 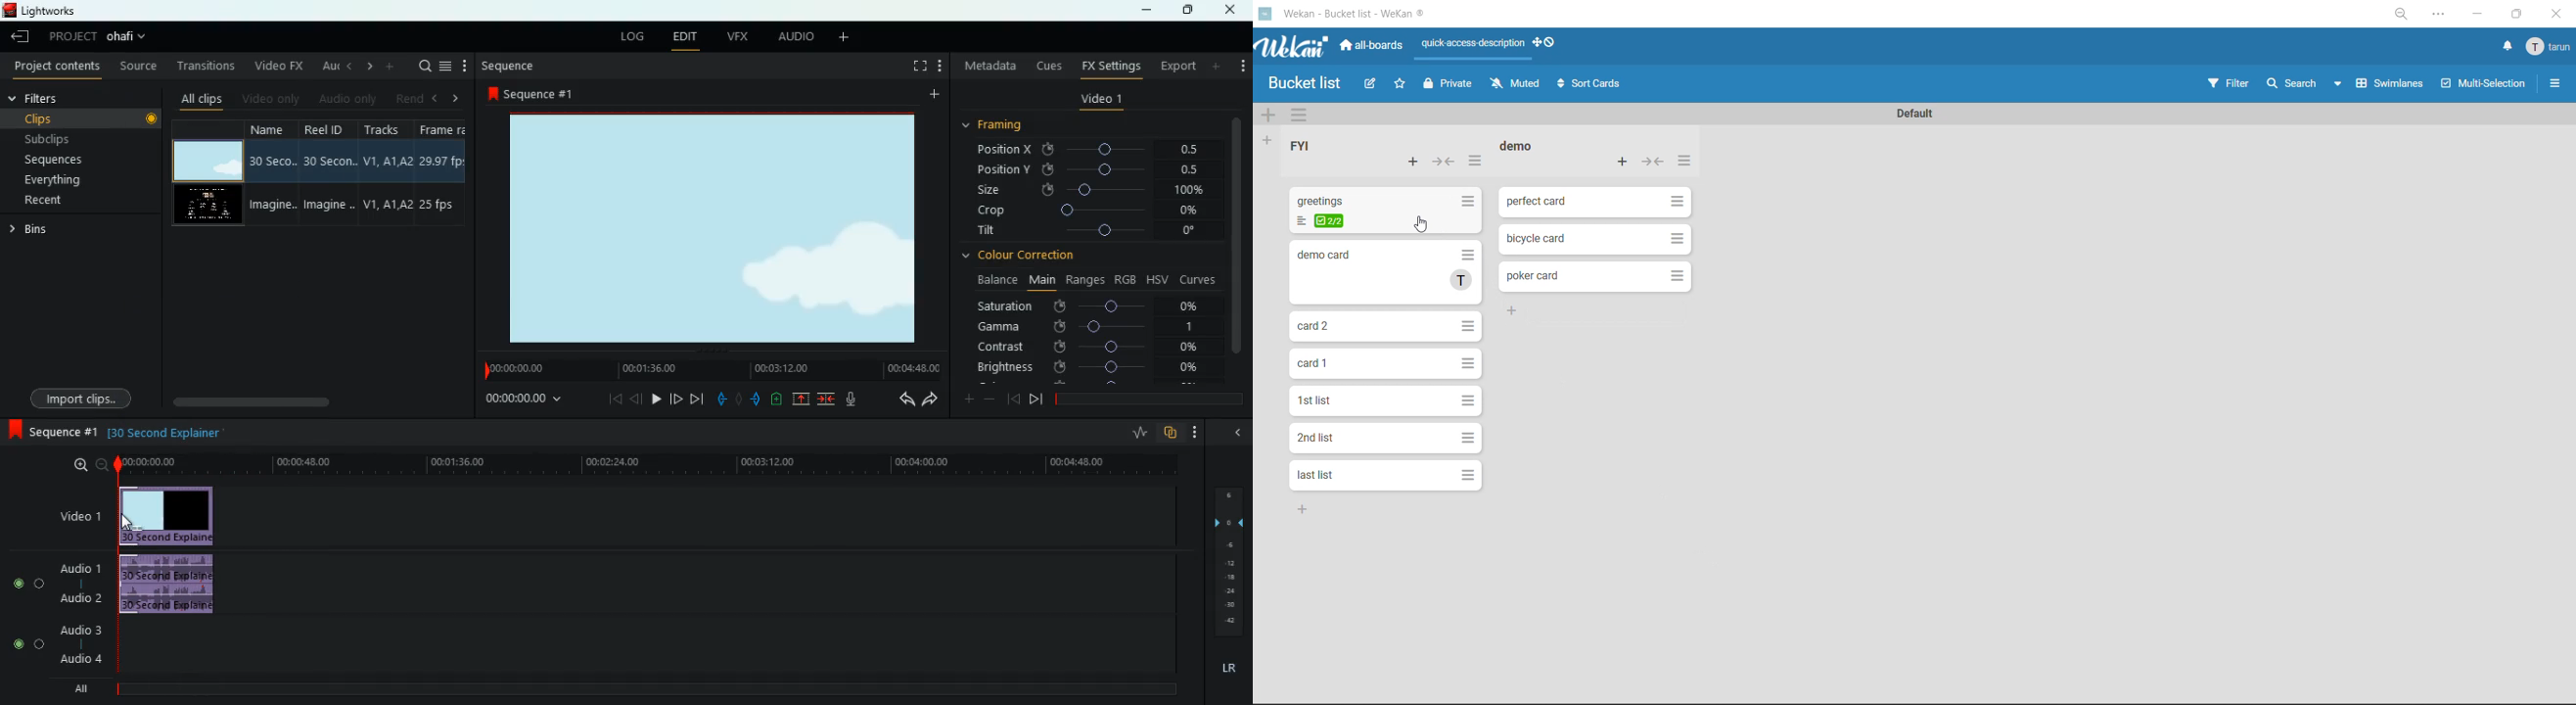 What do you see at coordinates (1219, 66) in the screenshot?
I see `add` at bounding box center [1219, 66].